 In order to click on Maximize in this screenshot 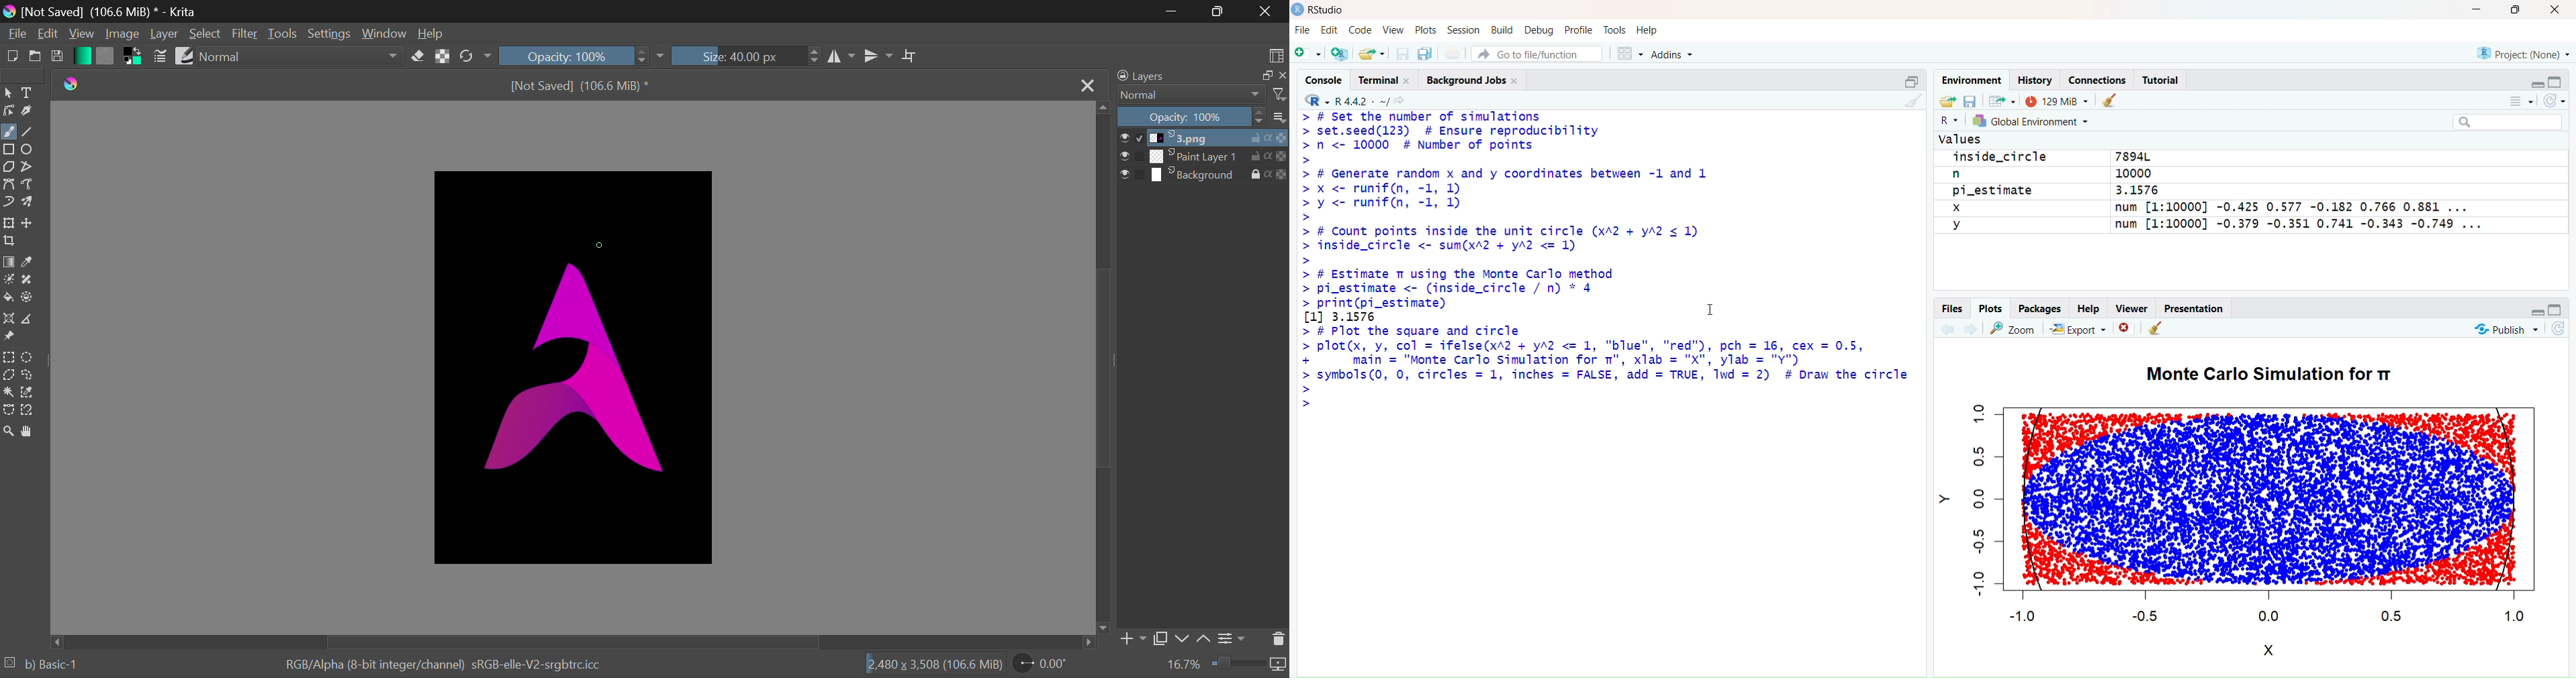, I will do `click(2555, 82)`.